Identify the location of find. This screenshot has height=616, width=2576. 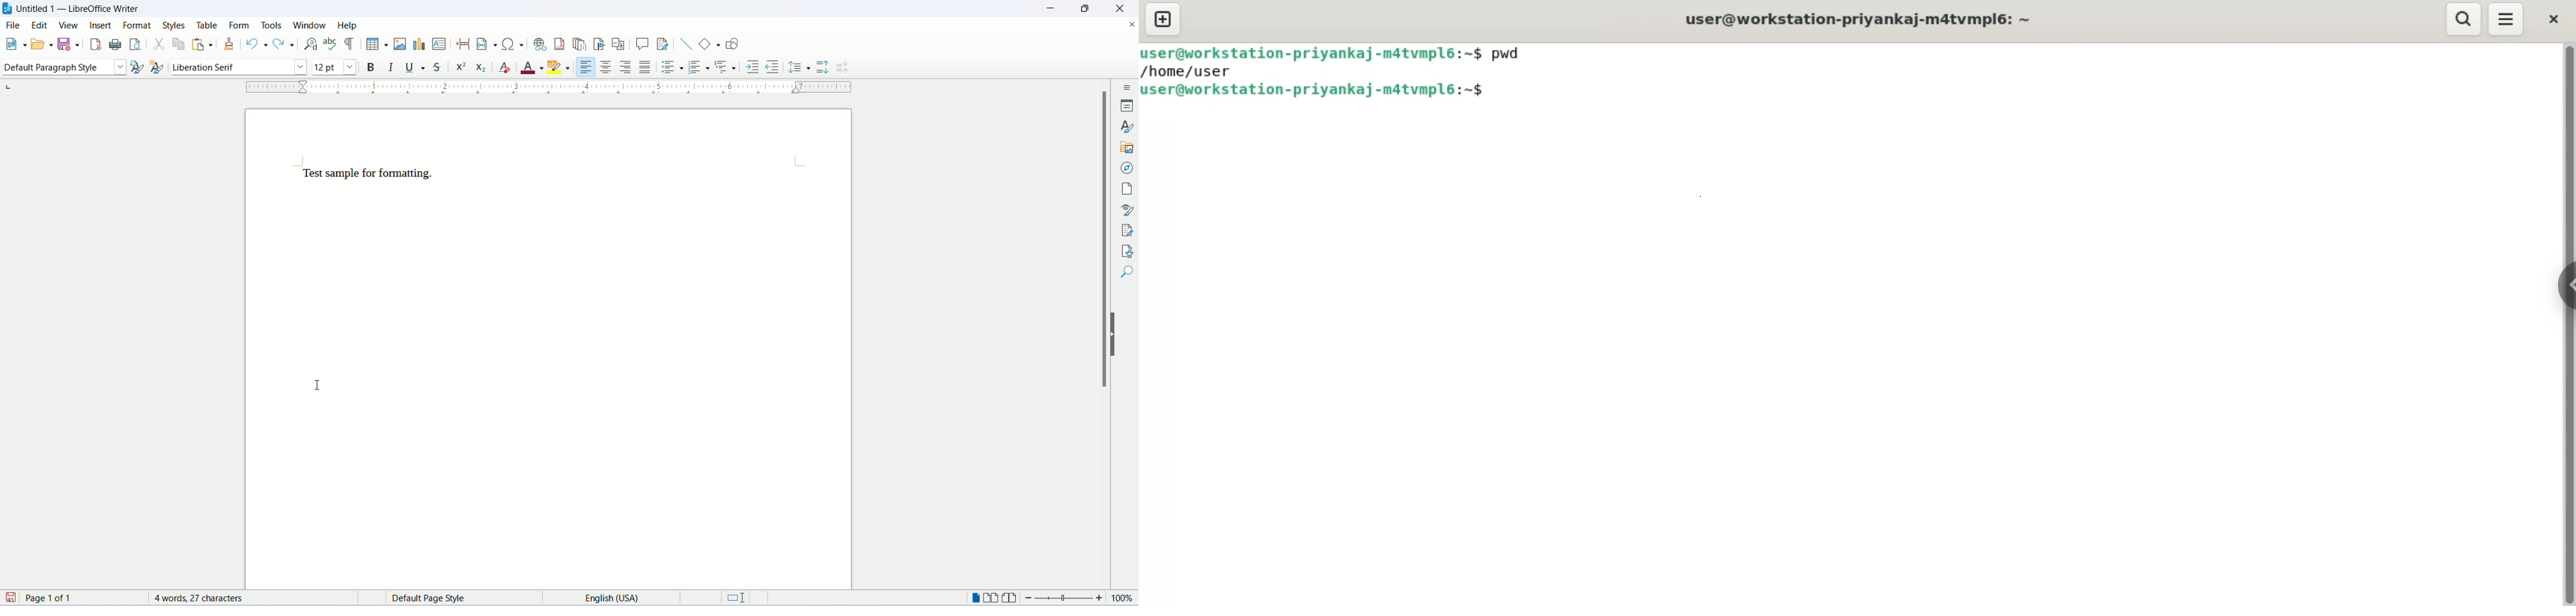
(1126, 273).